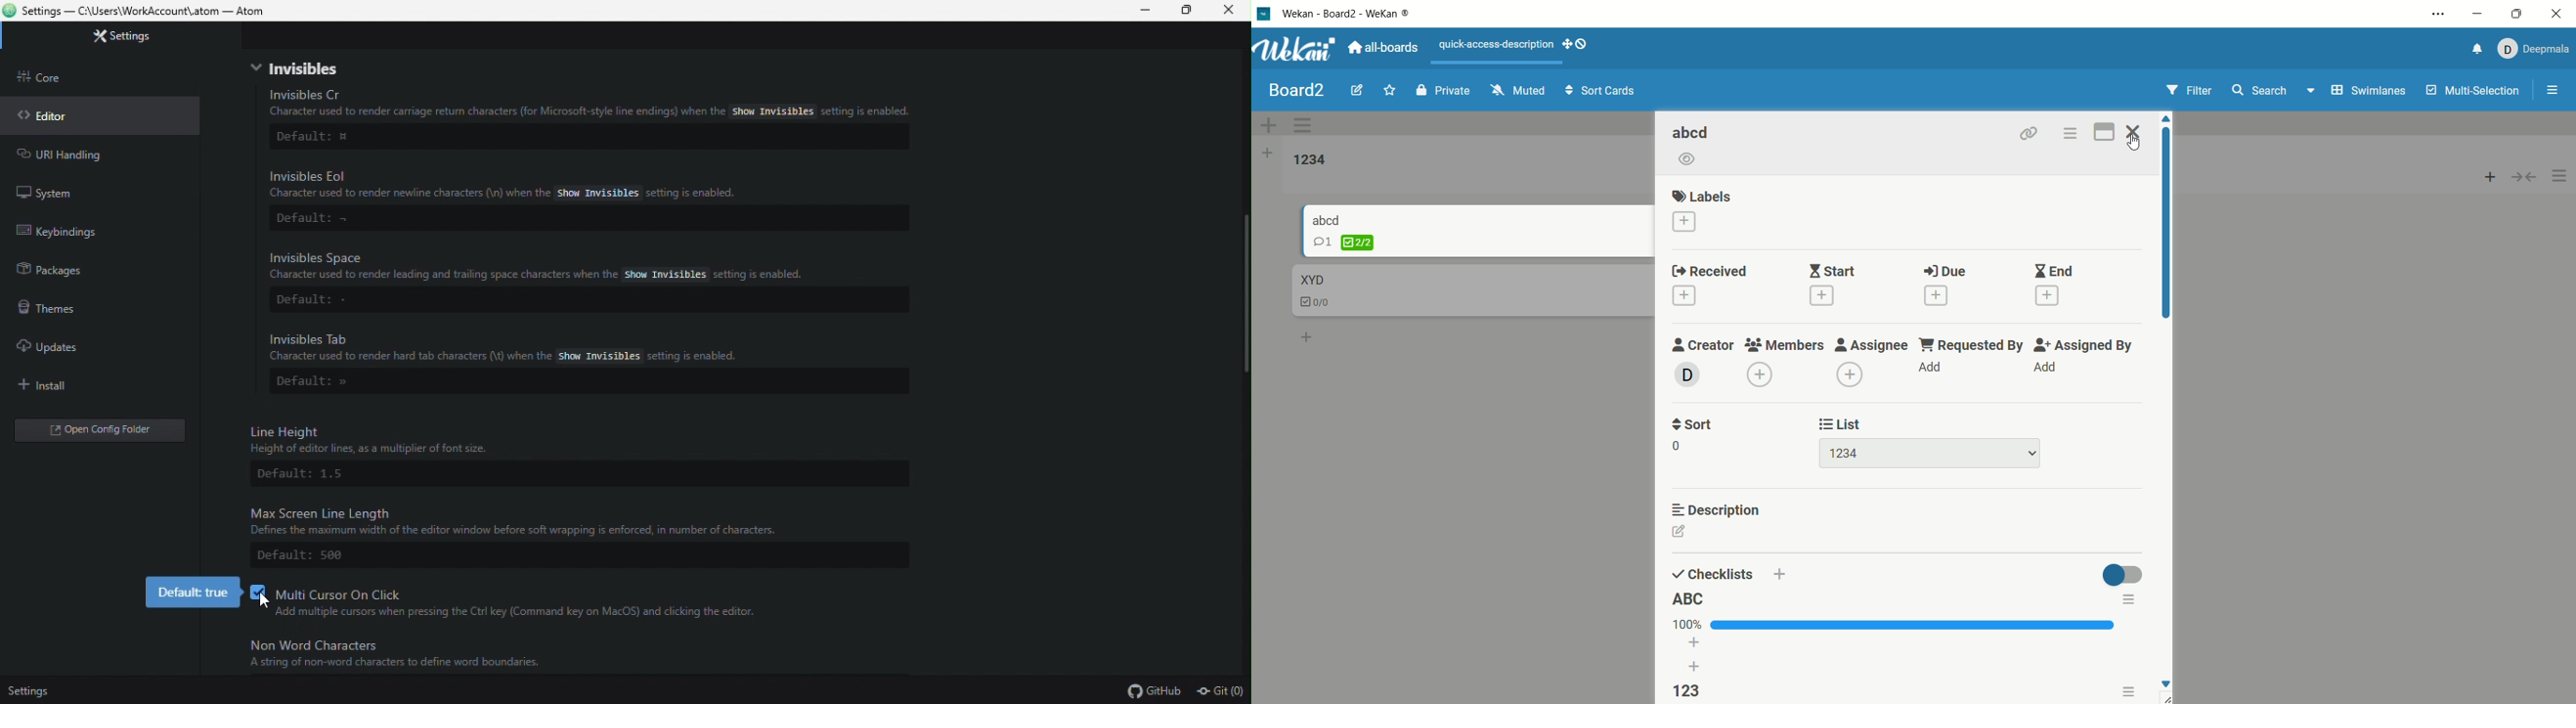 This screenshot has width=2576, height=728. Describe the element at coordinates (1832, 277) in the screenshot. I see `start` at that location.